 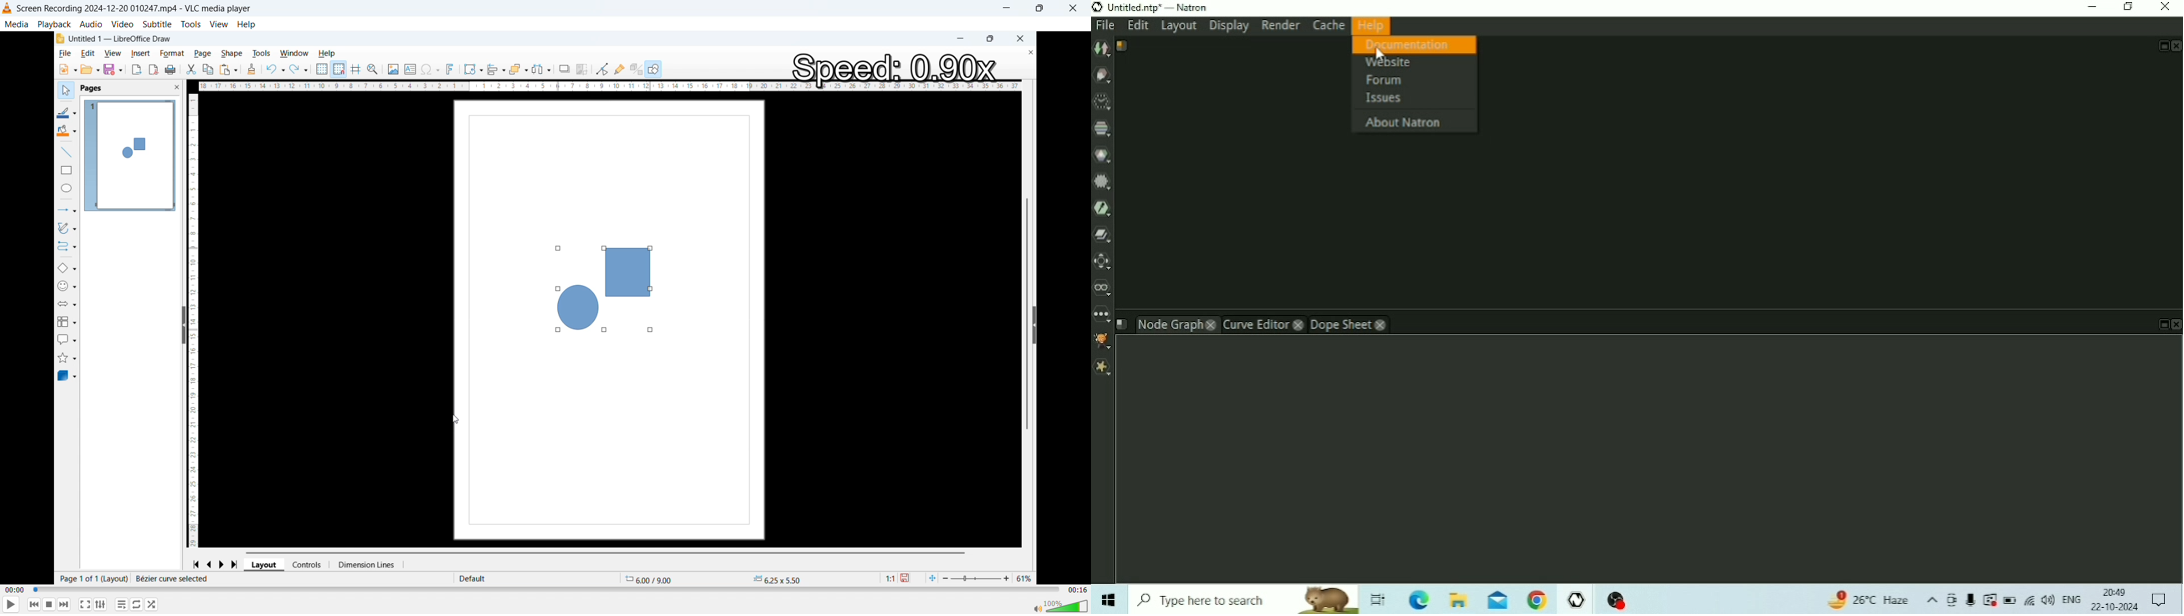 I want to click on Video duration , so click(x=1077, y=590).